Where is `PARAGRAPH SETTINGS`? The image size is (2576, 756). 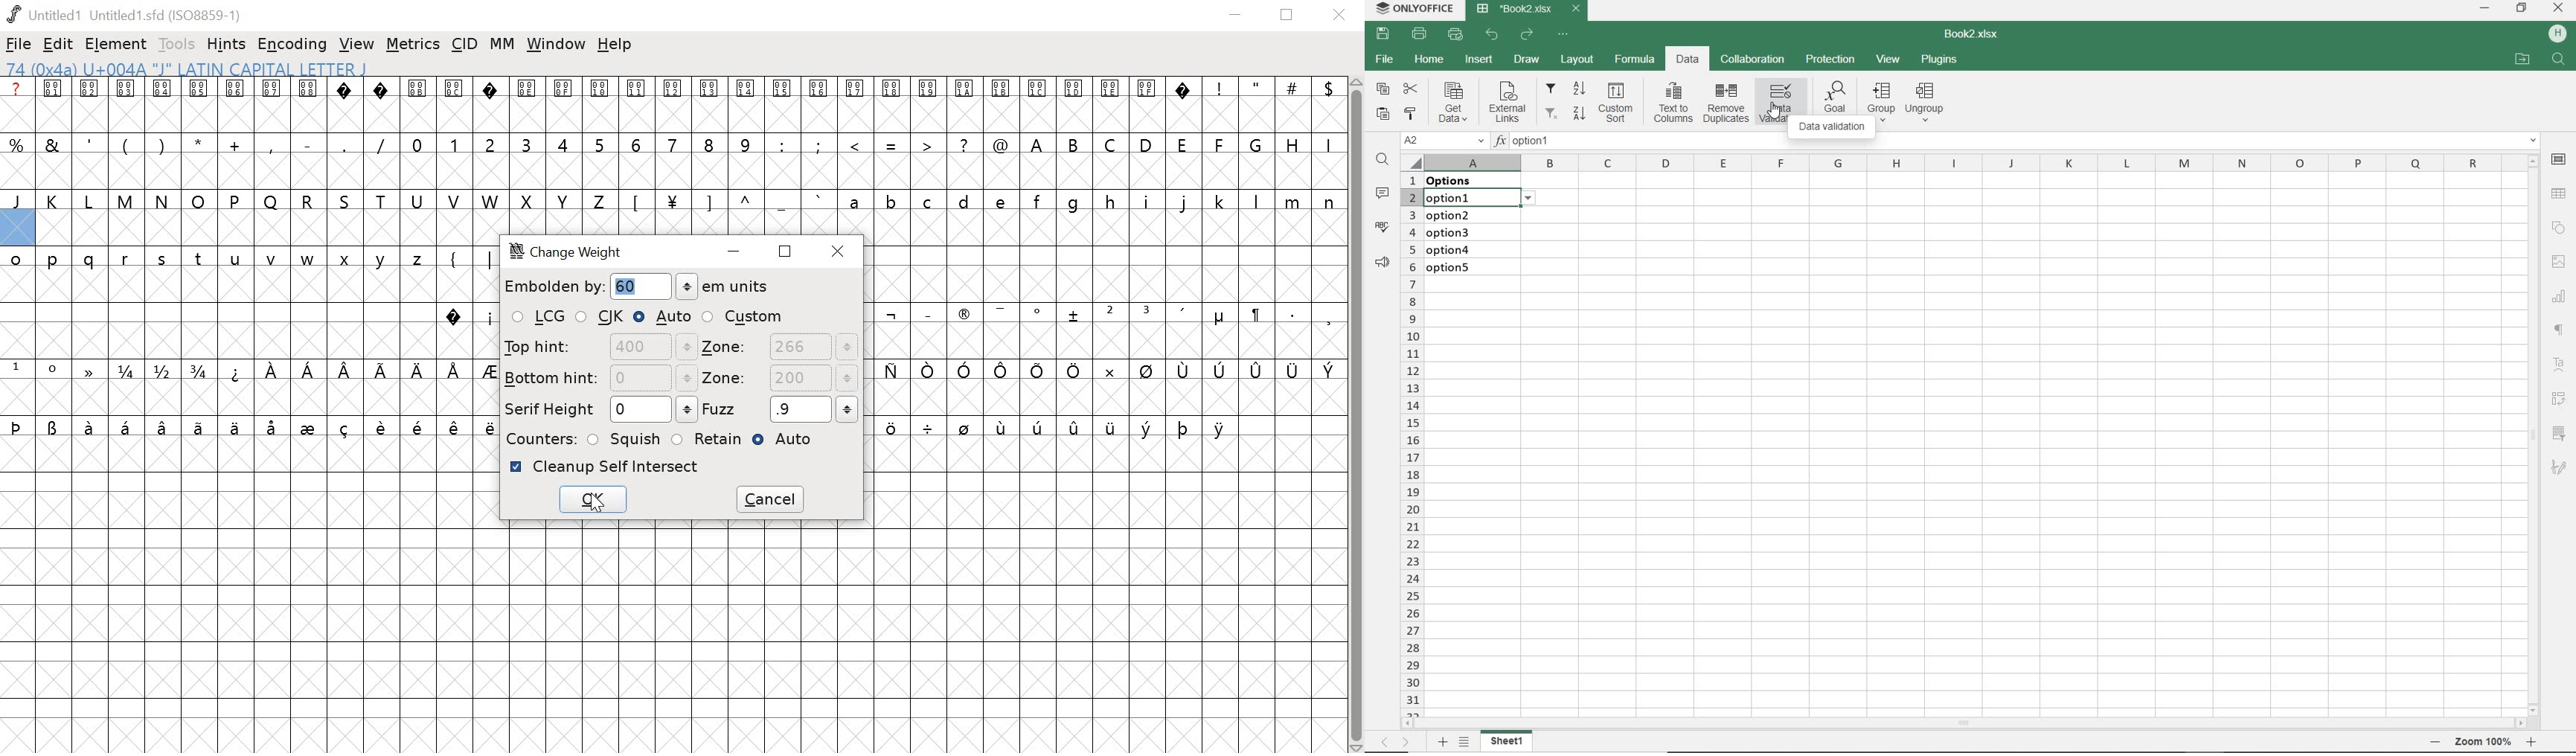 PARAGRAPH SETTINGS is located at coordinates (1380, 263).